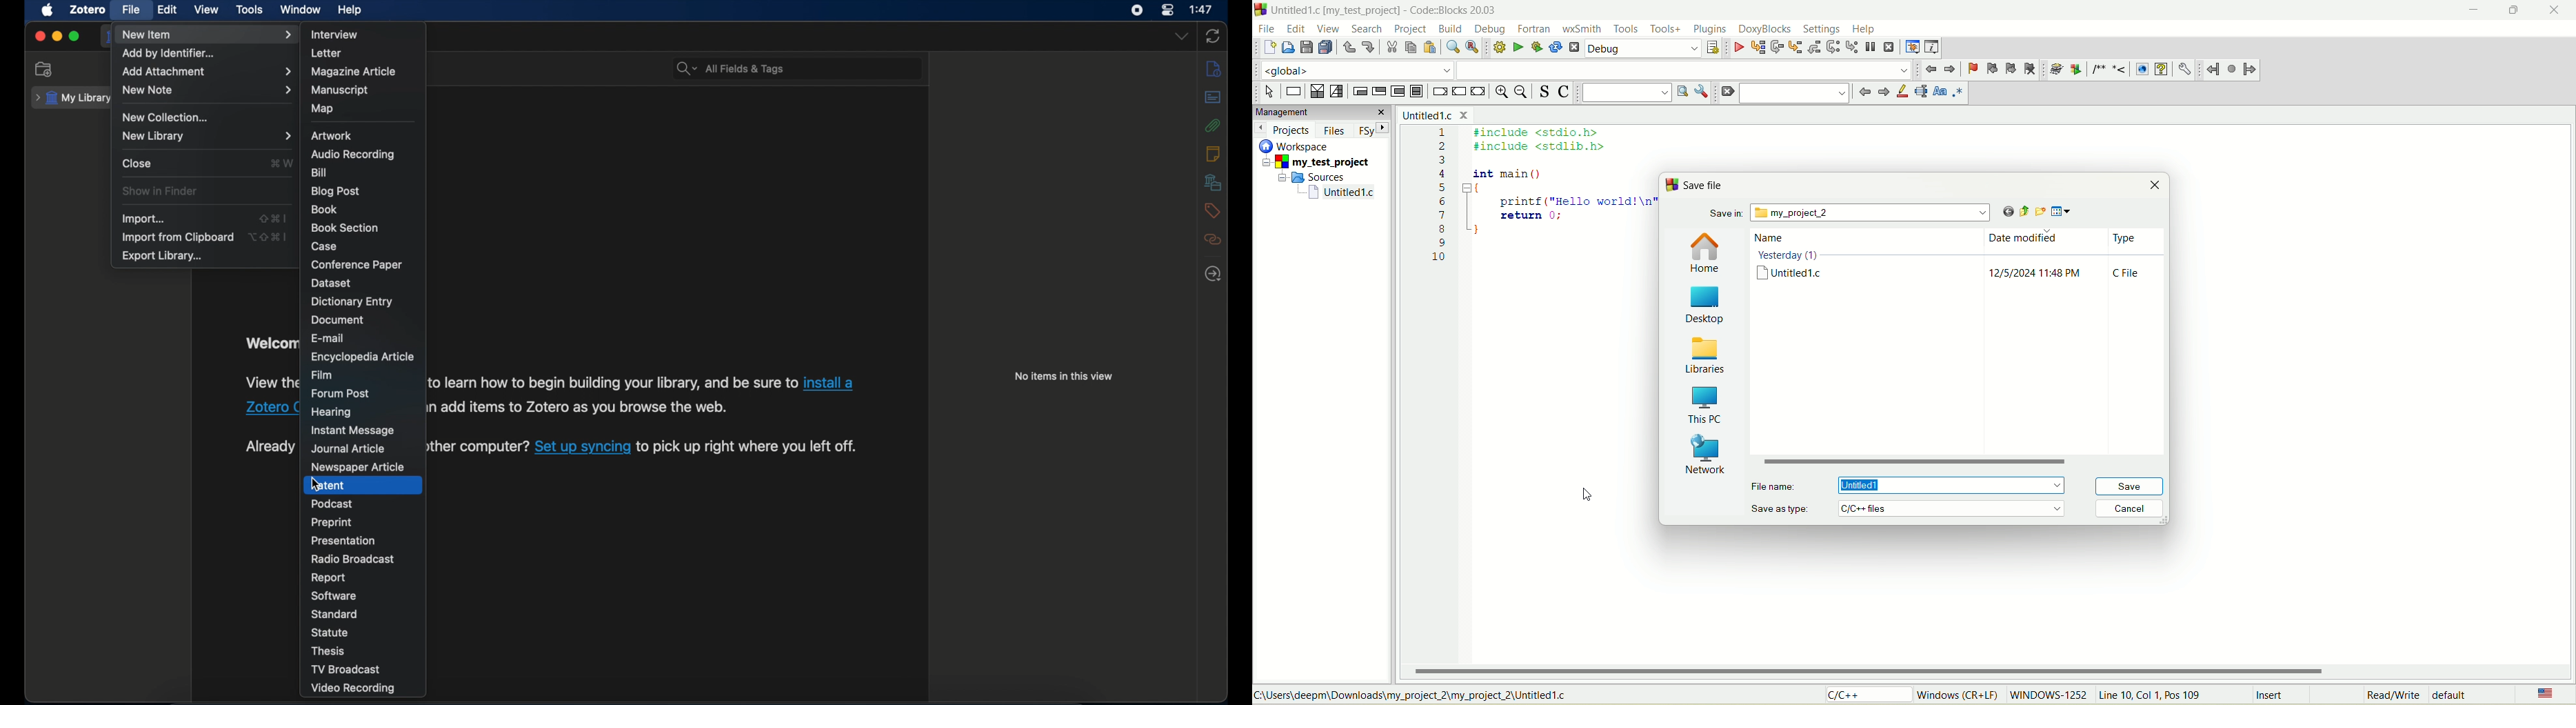  I want to click on debug, so click(1644, 49).